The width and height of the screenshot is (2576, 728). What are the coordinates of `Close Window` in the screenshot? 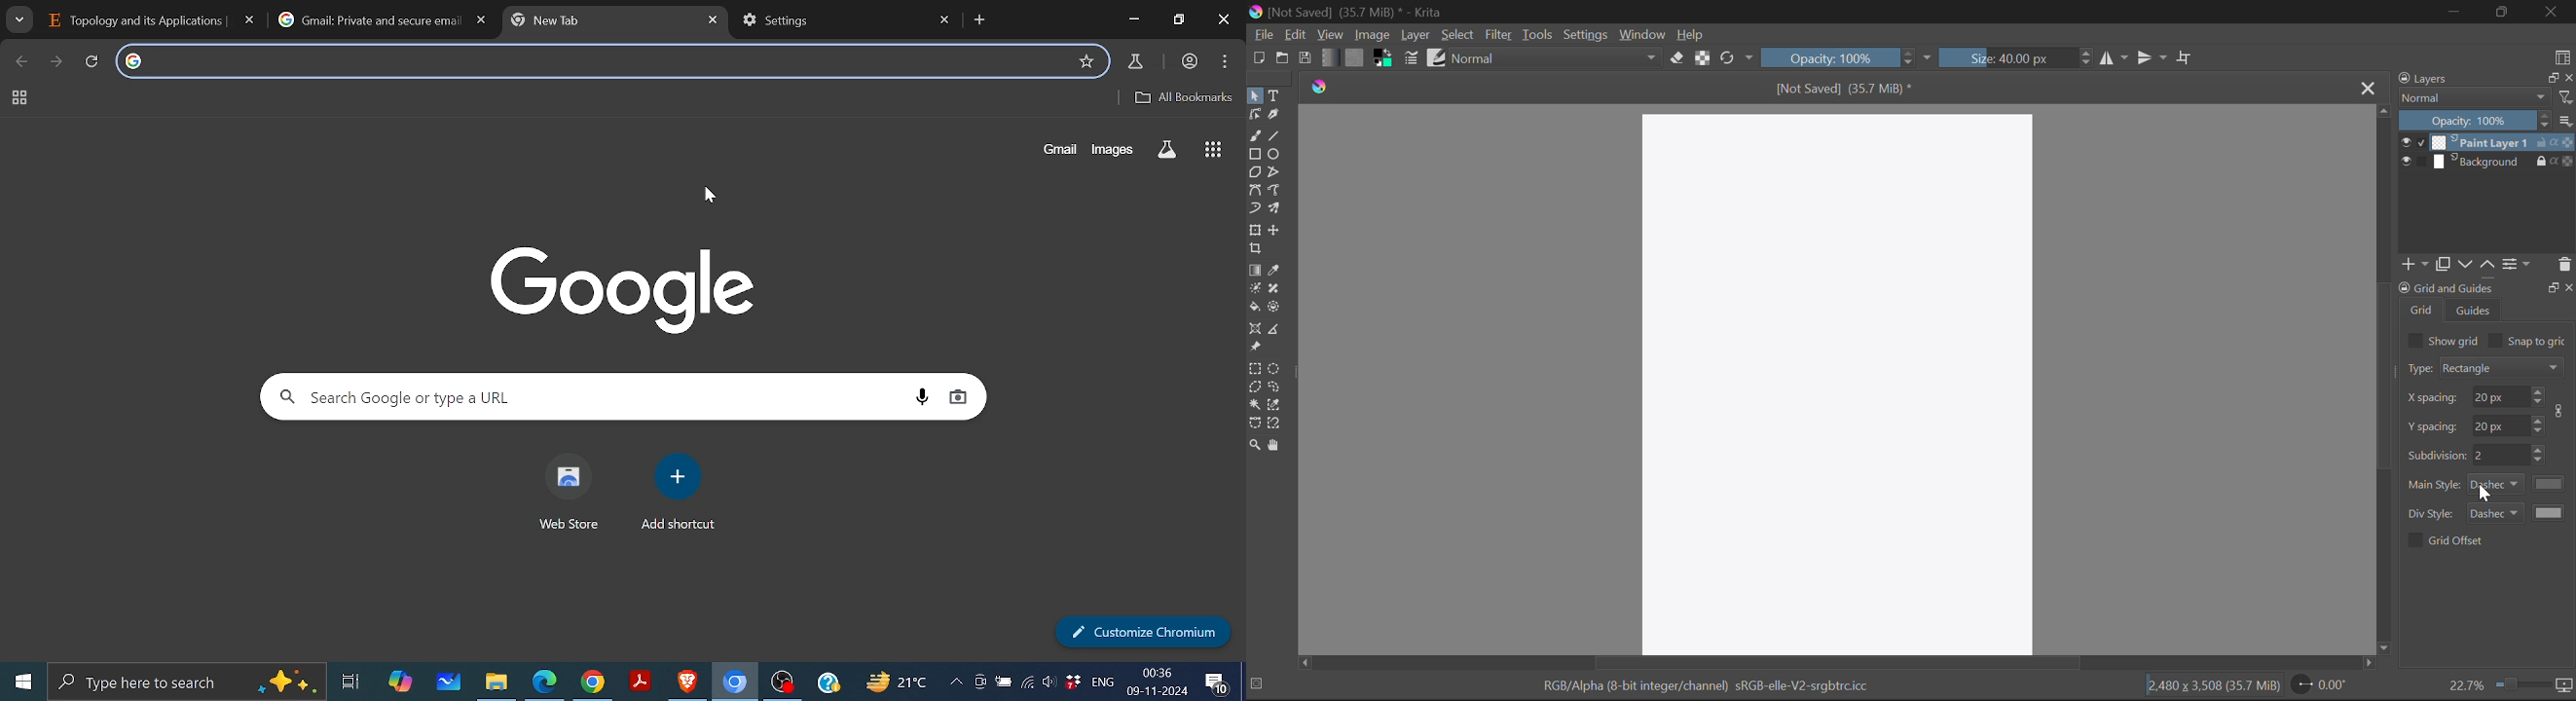 It's located at (1223, 19).